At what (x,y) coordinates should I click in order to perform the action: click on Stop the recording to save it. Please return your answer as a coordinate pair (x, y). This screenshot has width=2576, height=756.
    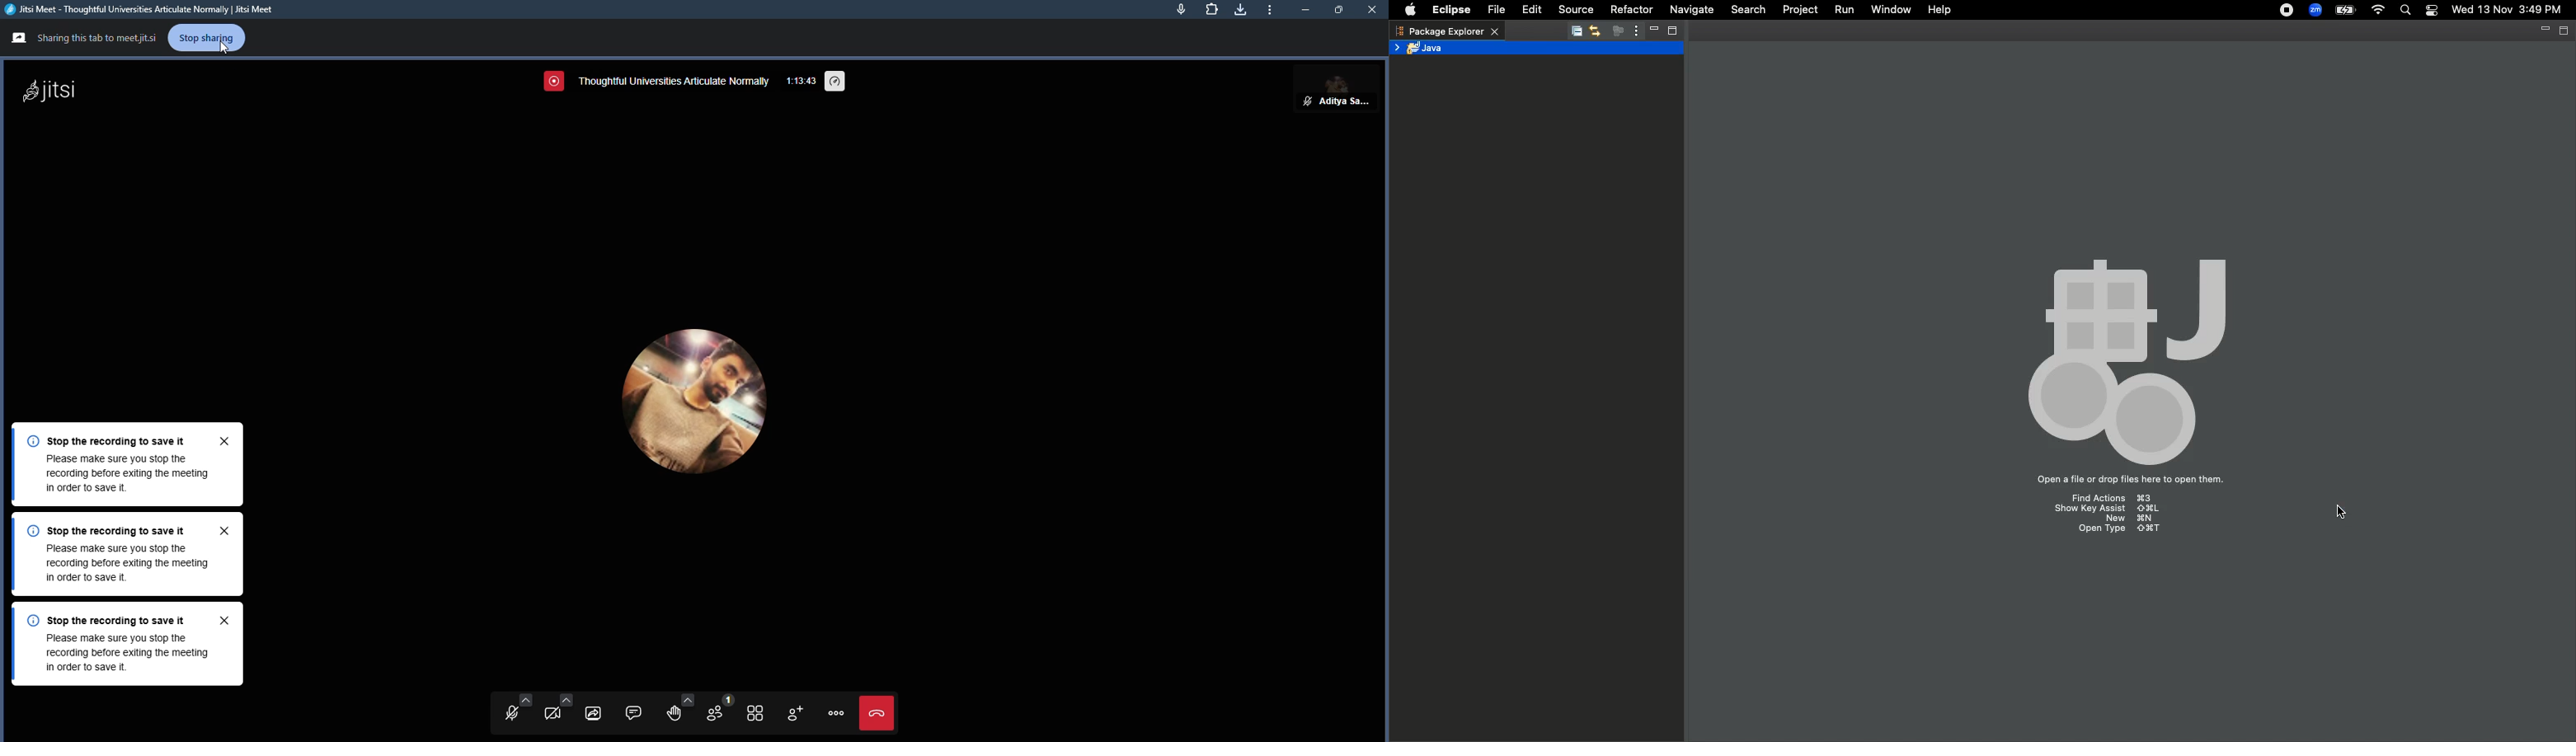
    Looking at the image, I should click on (117, 438).